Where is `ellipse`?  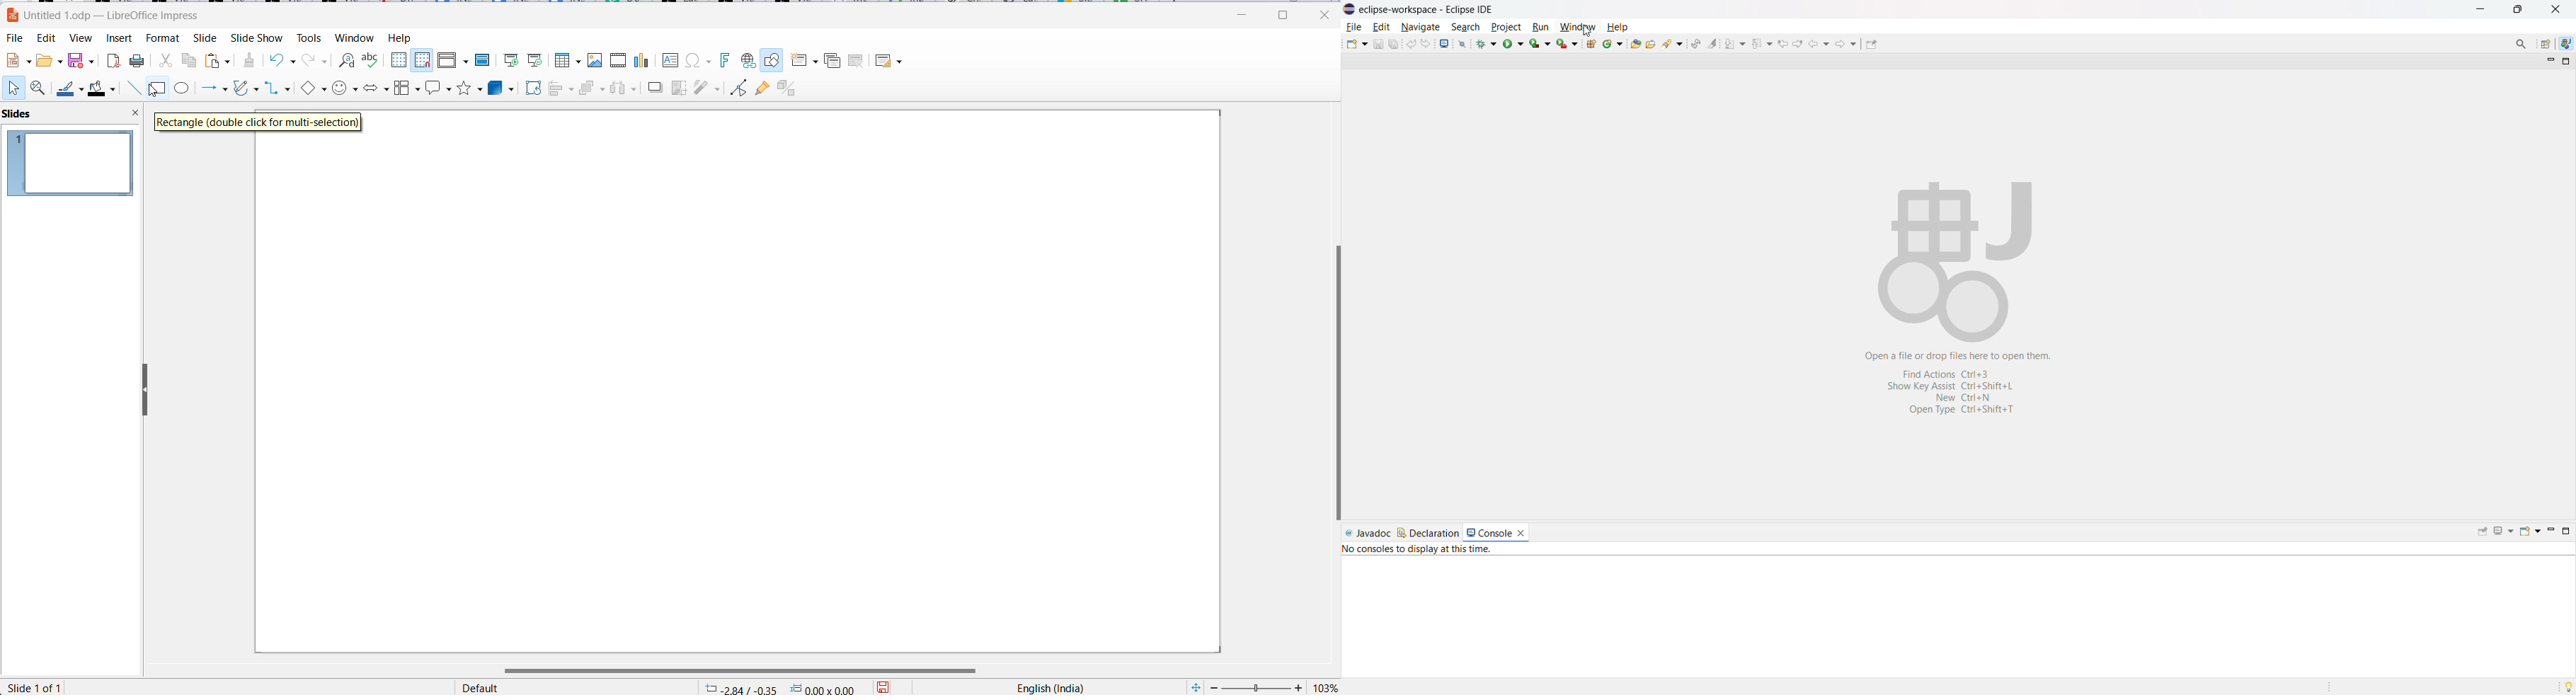
ellipse is located at coordinates (185, 89).